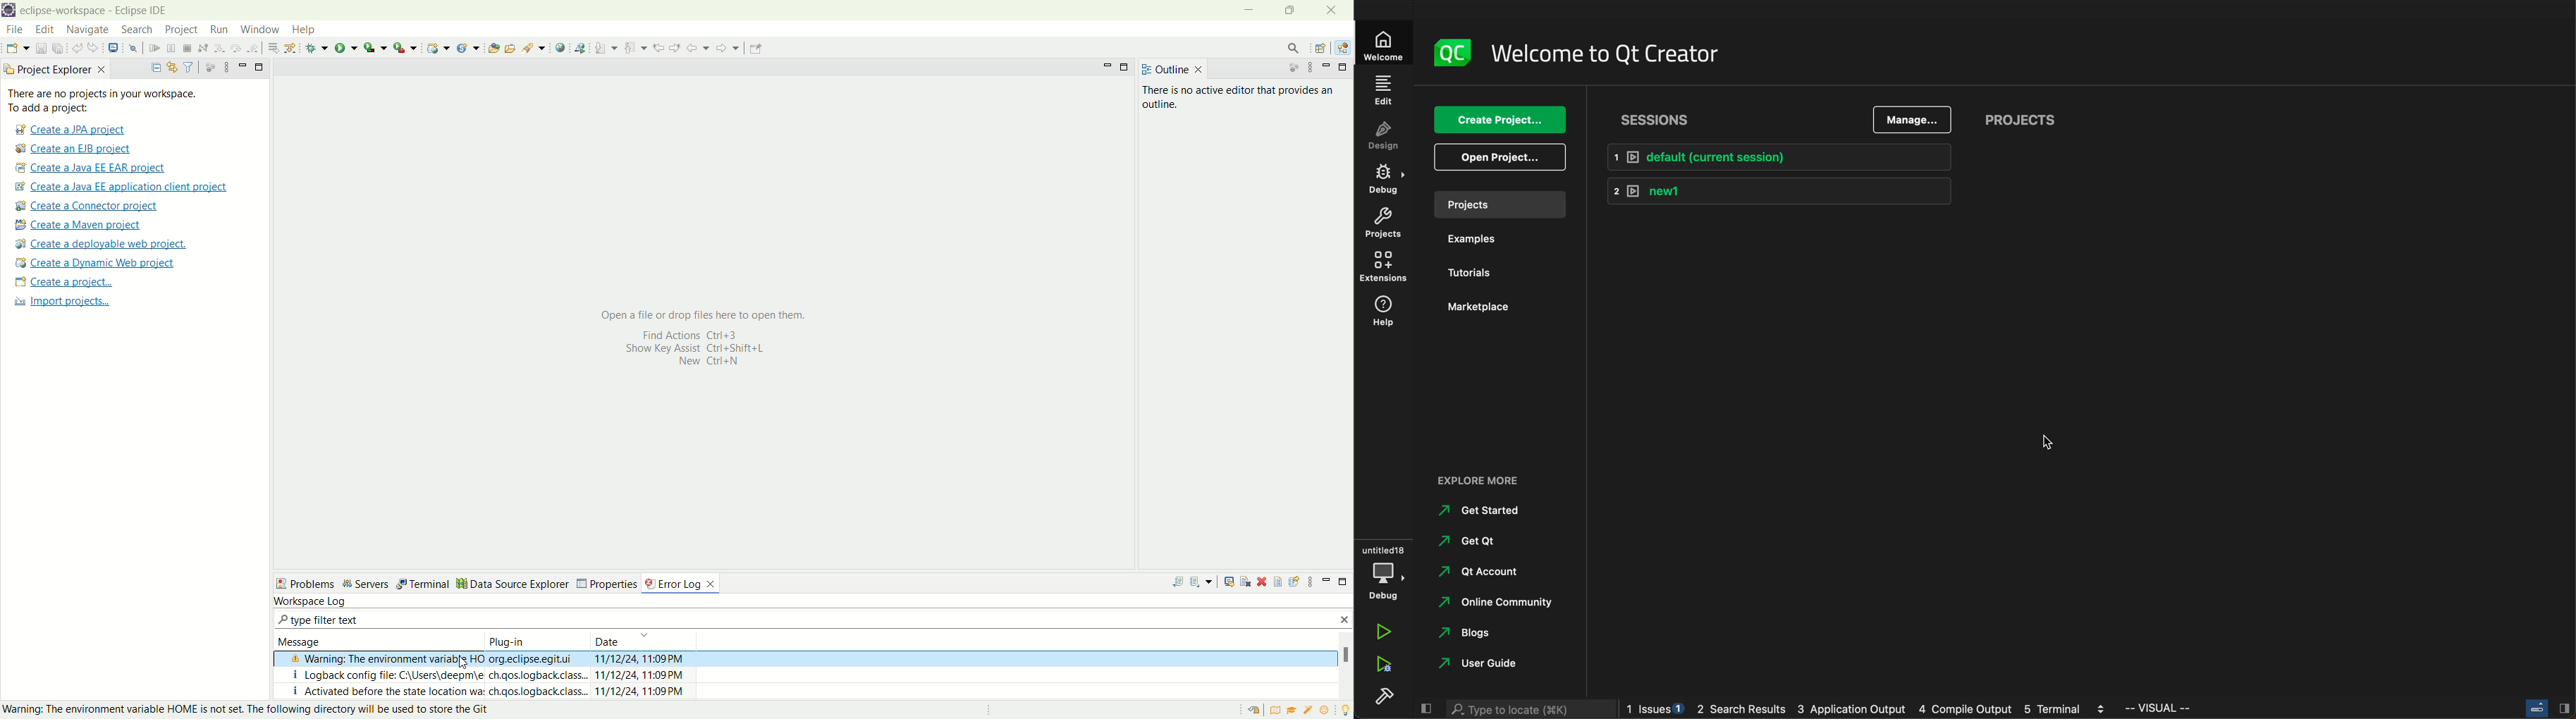  I want to click on run debug, so click(1382, 663).